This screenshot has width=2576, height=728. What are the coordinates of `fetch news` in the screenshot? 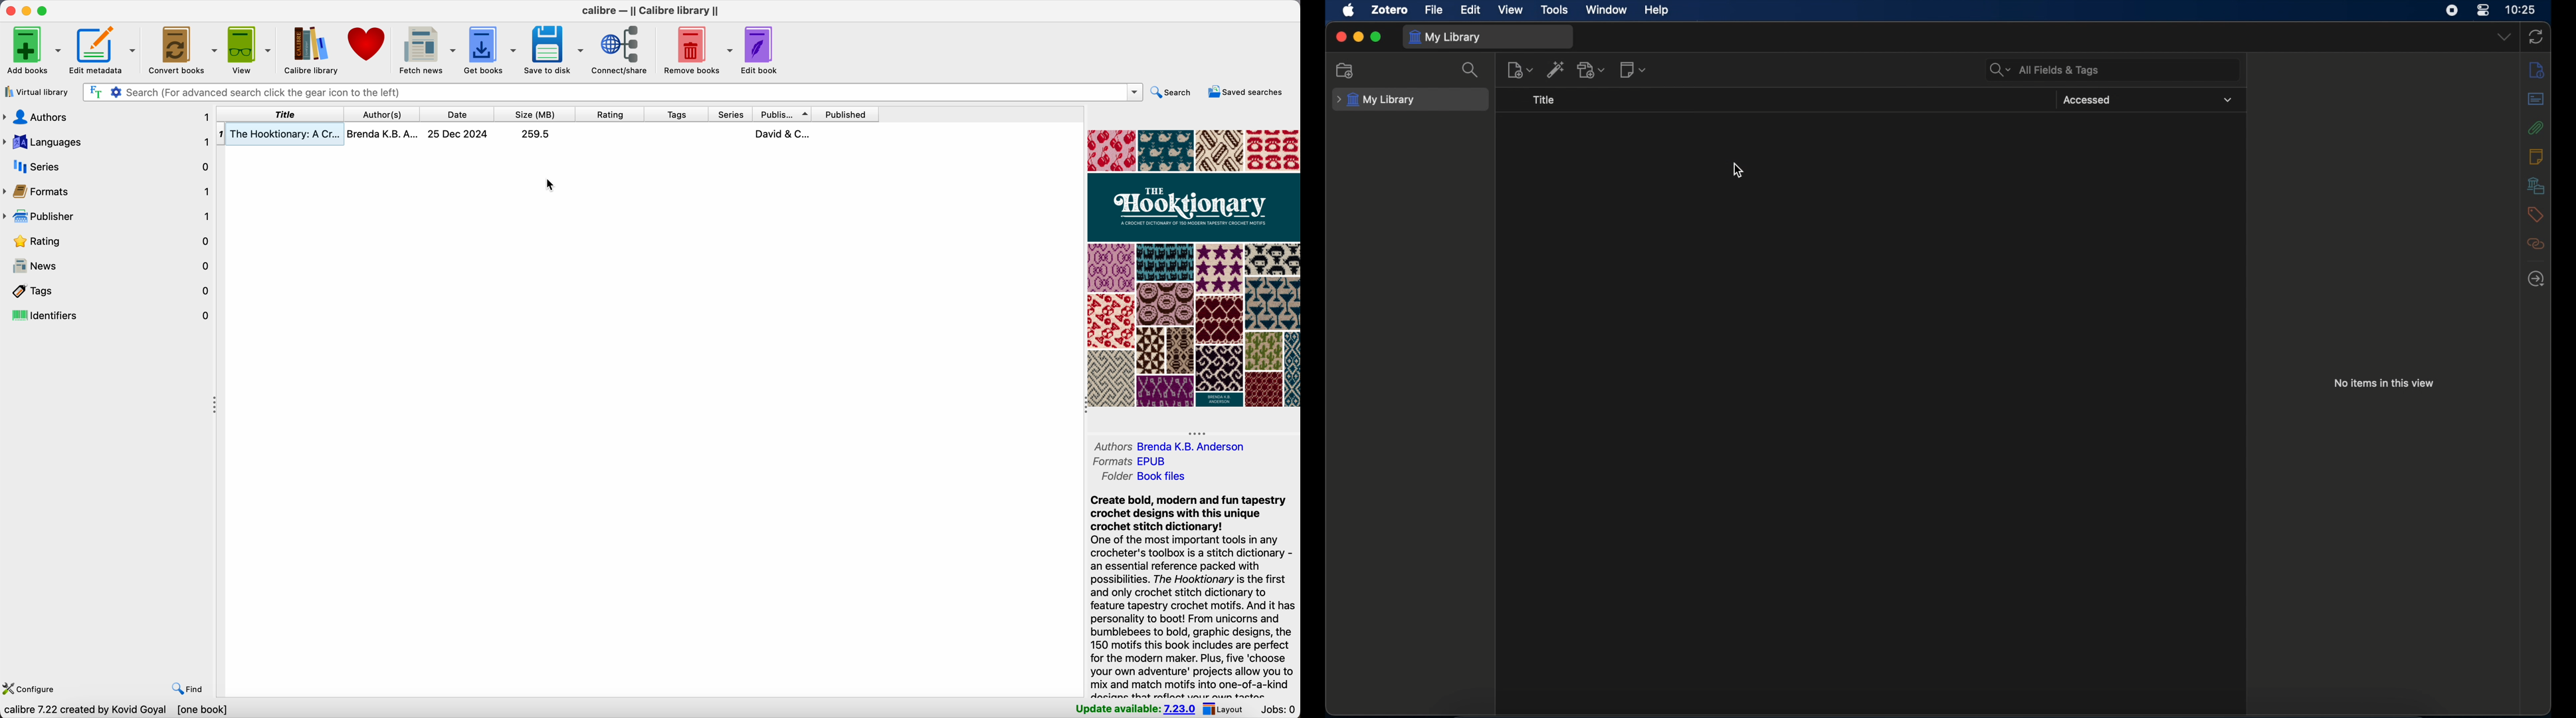 It's located at (426, 49).